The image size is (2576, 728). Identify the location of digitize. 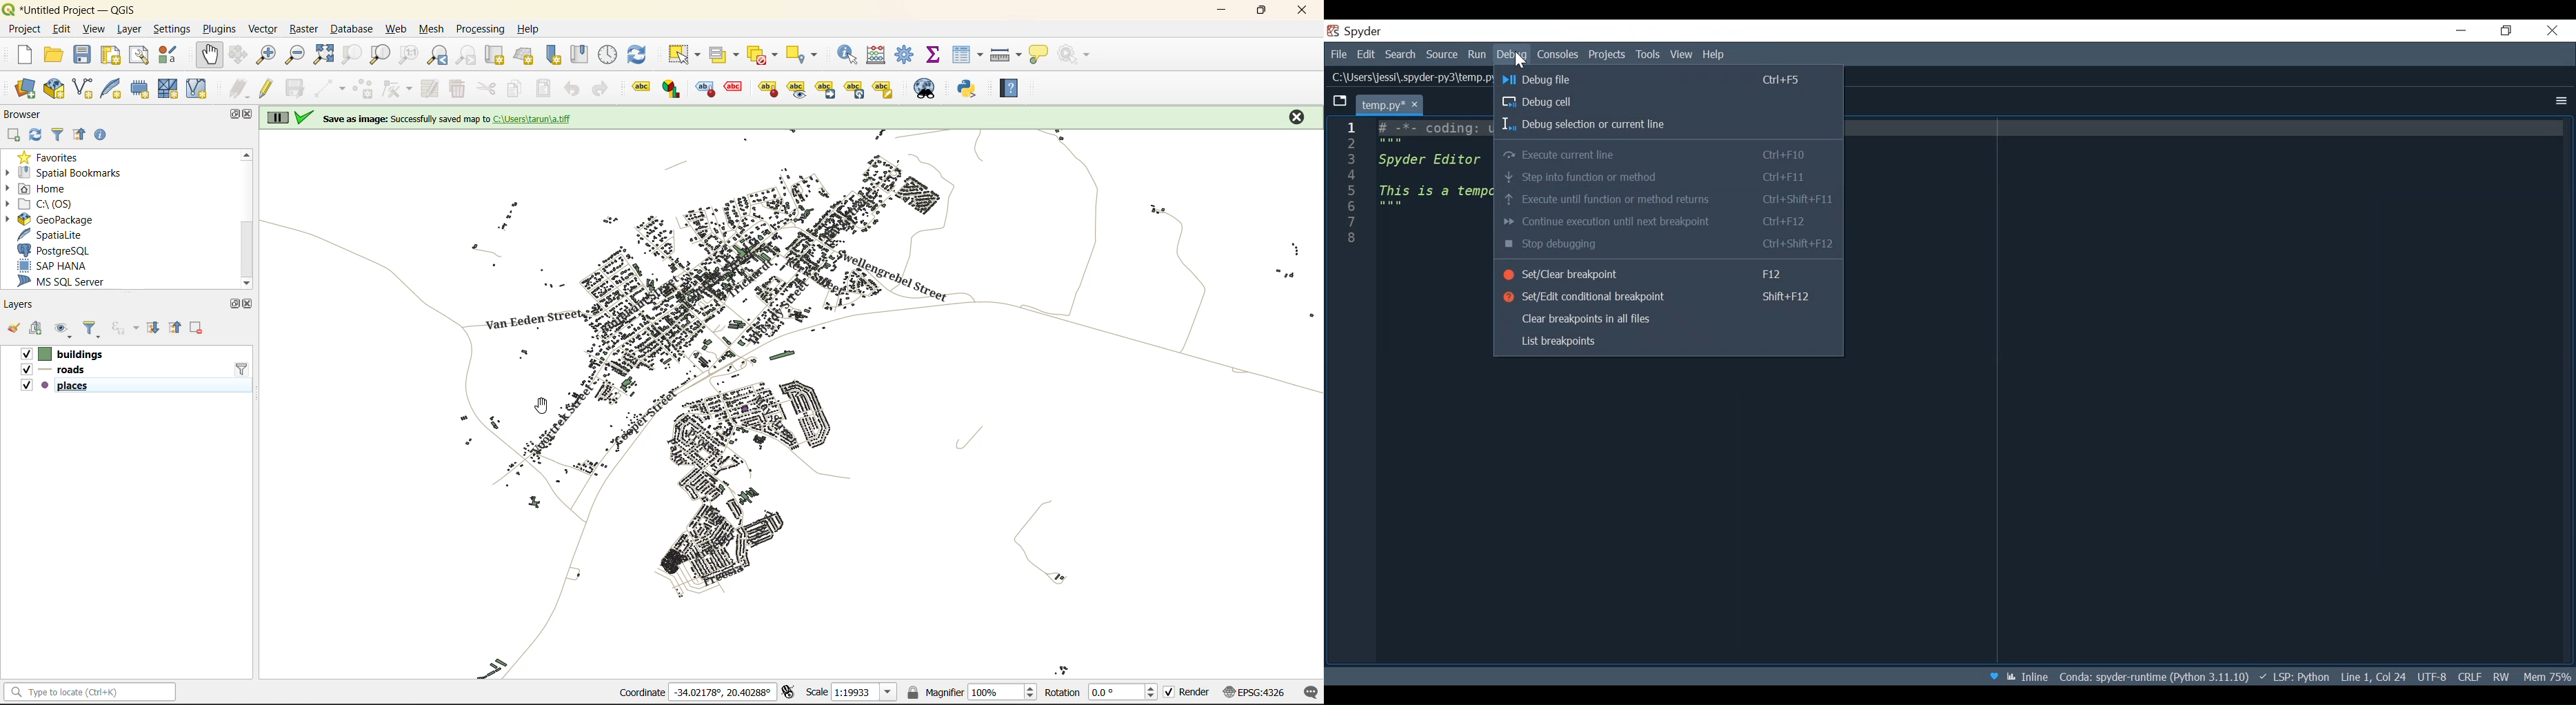
(327, 88).